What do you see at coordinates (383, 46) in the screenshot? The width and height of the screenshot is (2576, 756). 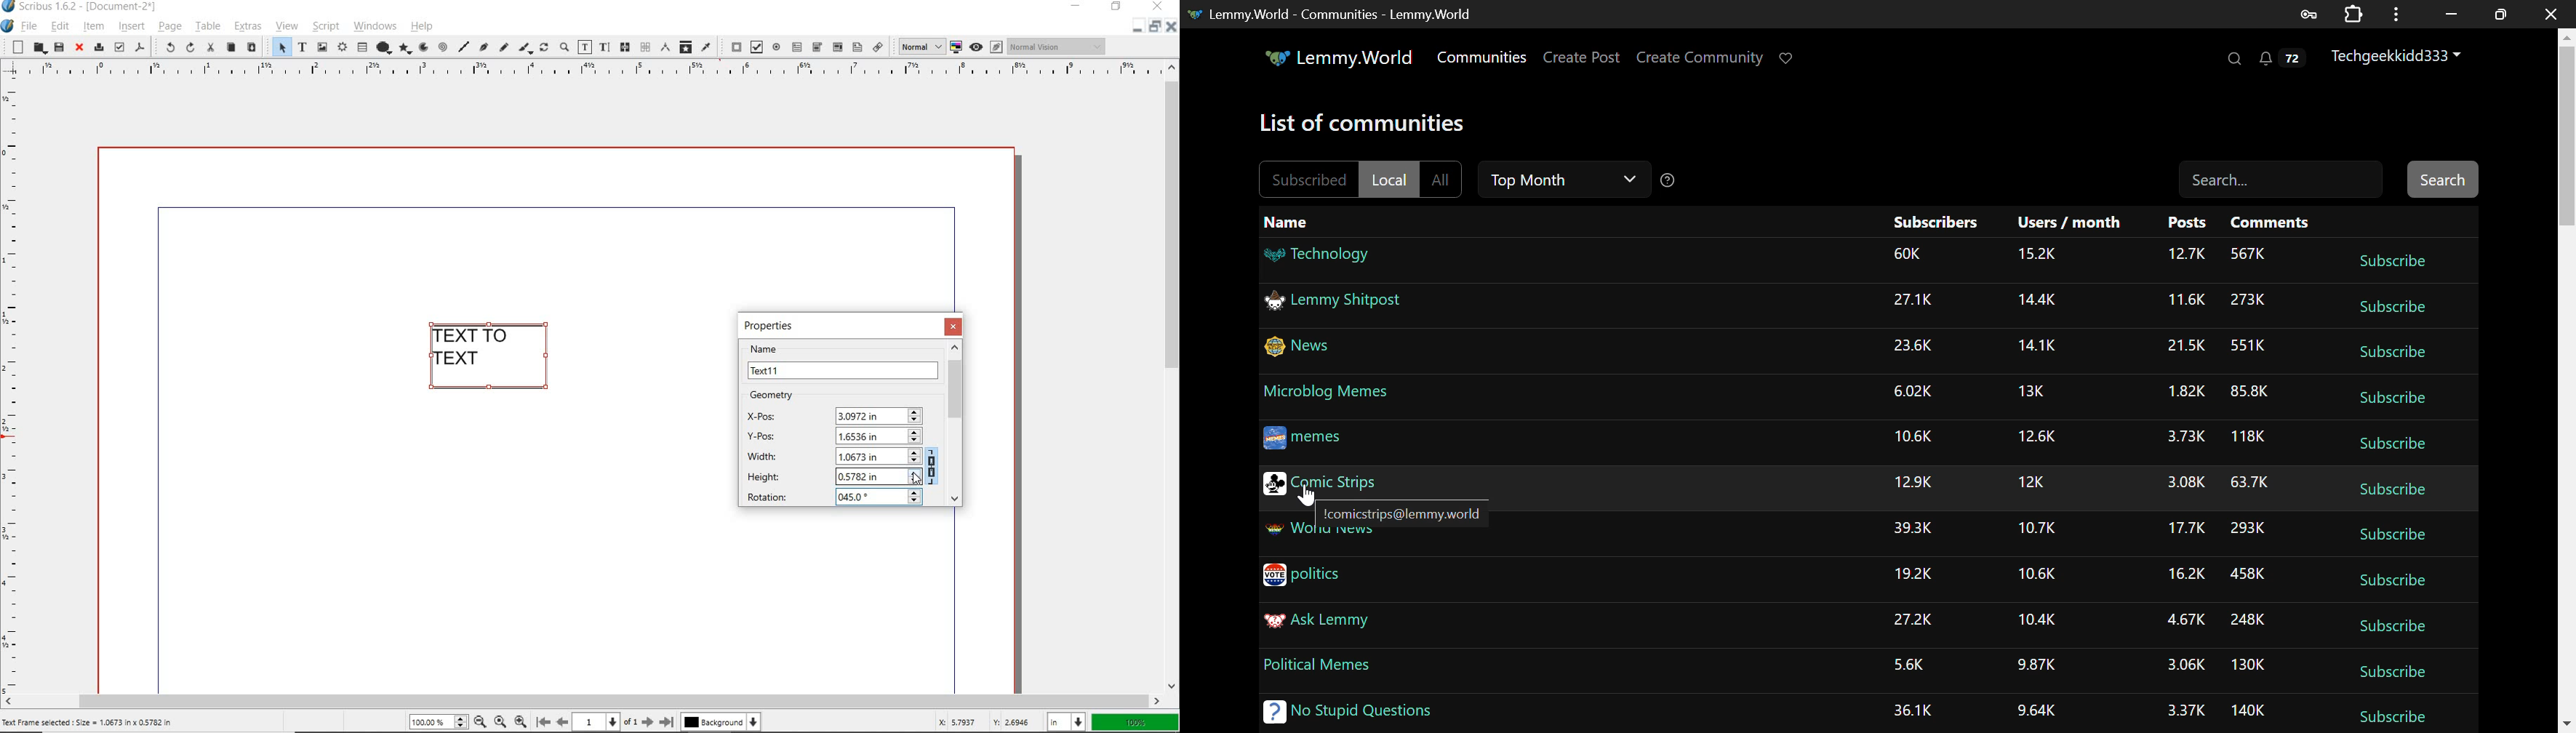 I see `shape` at bounding box center [383, 46].